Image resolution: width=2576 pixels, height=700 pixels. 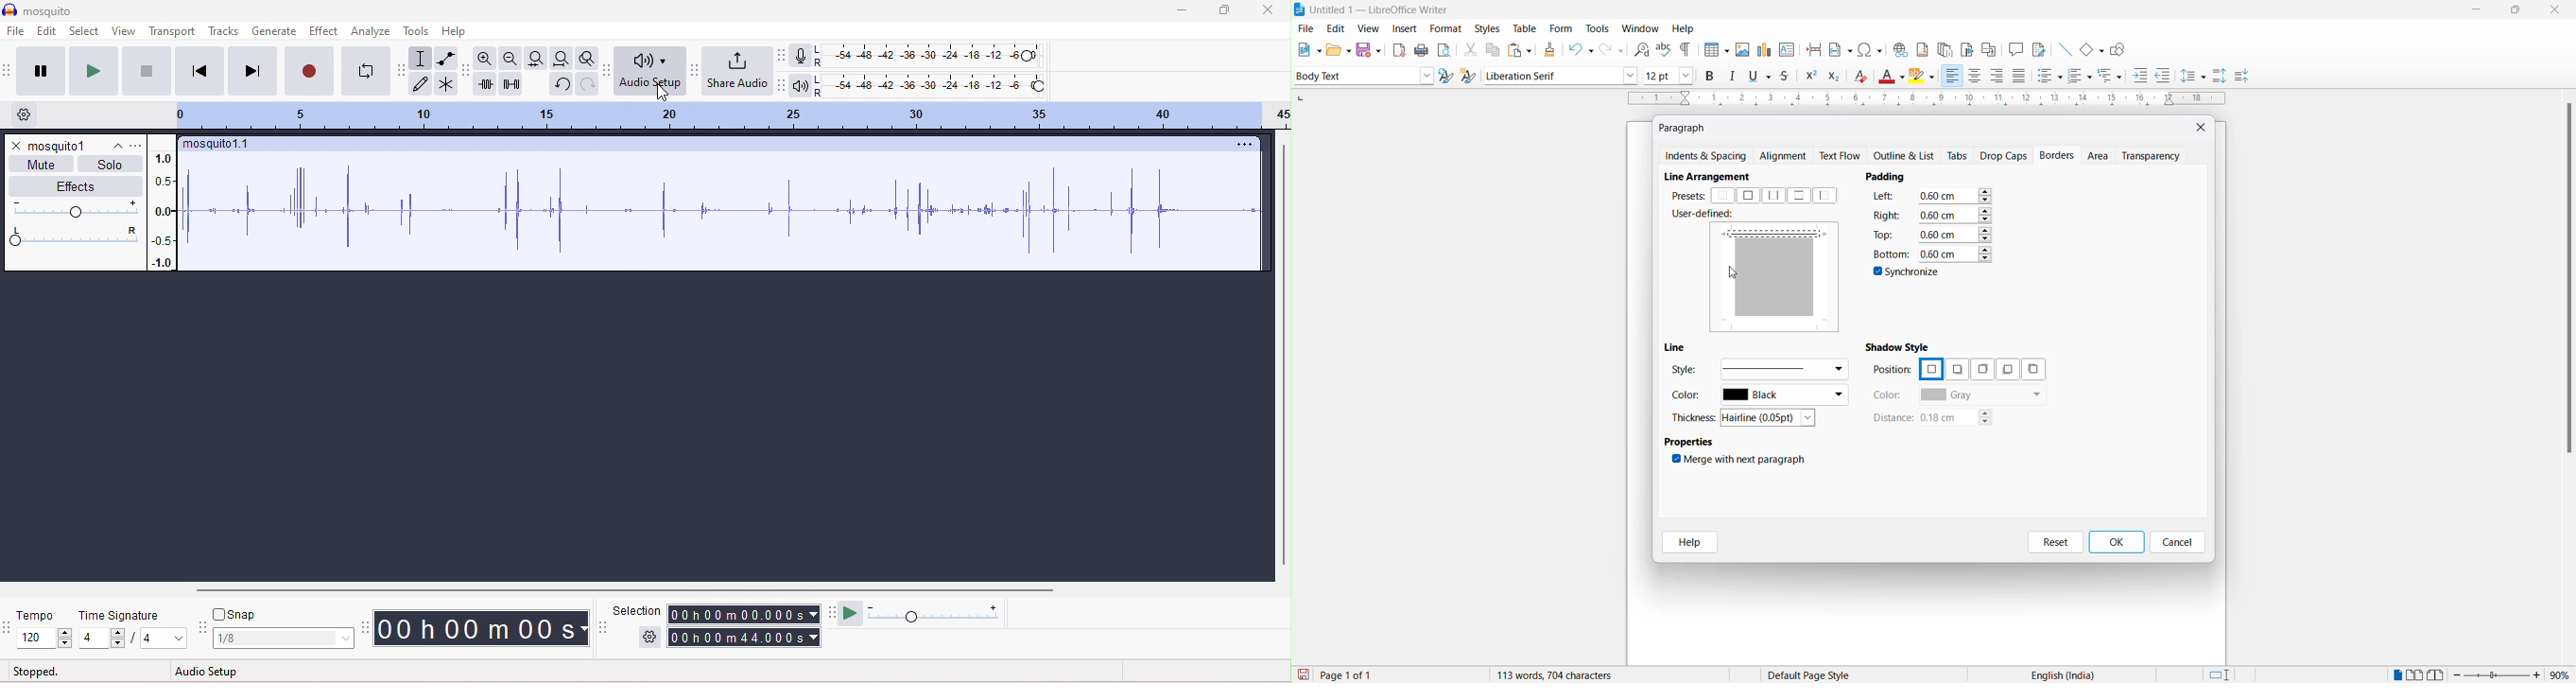 What do you see at coordinates (9, 70) in the screenshot?
I see `toolbar` at bounding box center [9, 70].